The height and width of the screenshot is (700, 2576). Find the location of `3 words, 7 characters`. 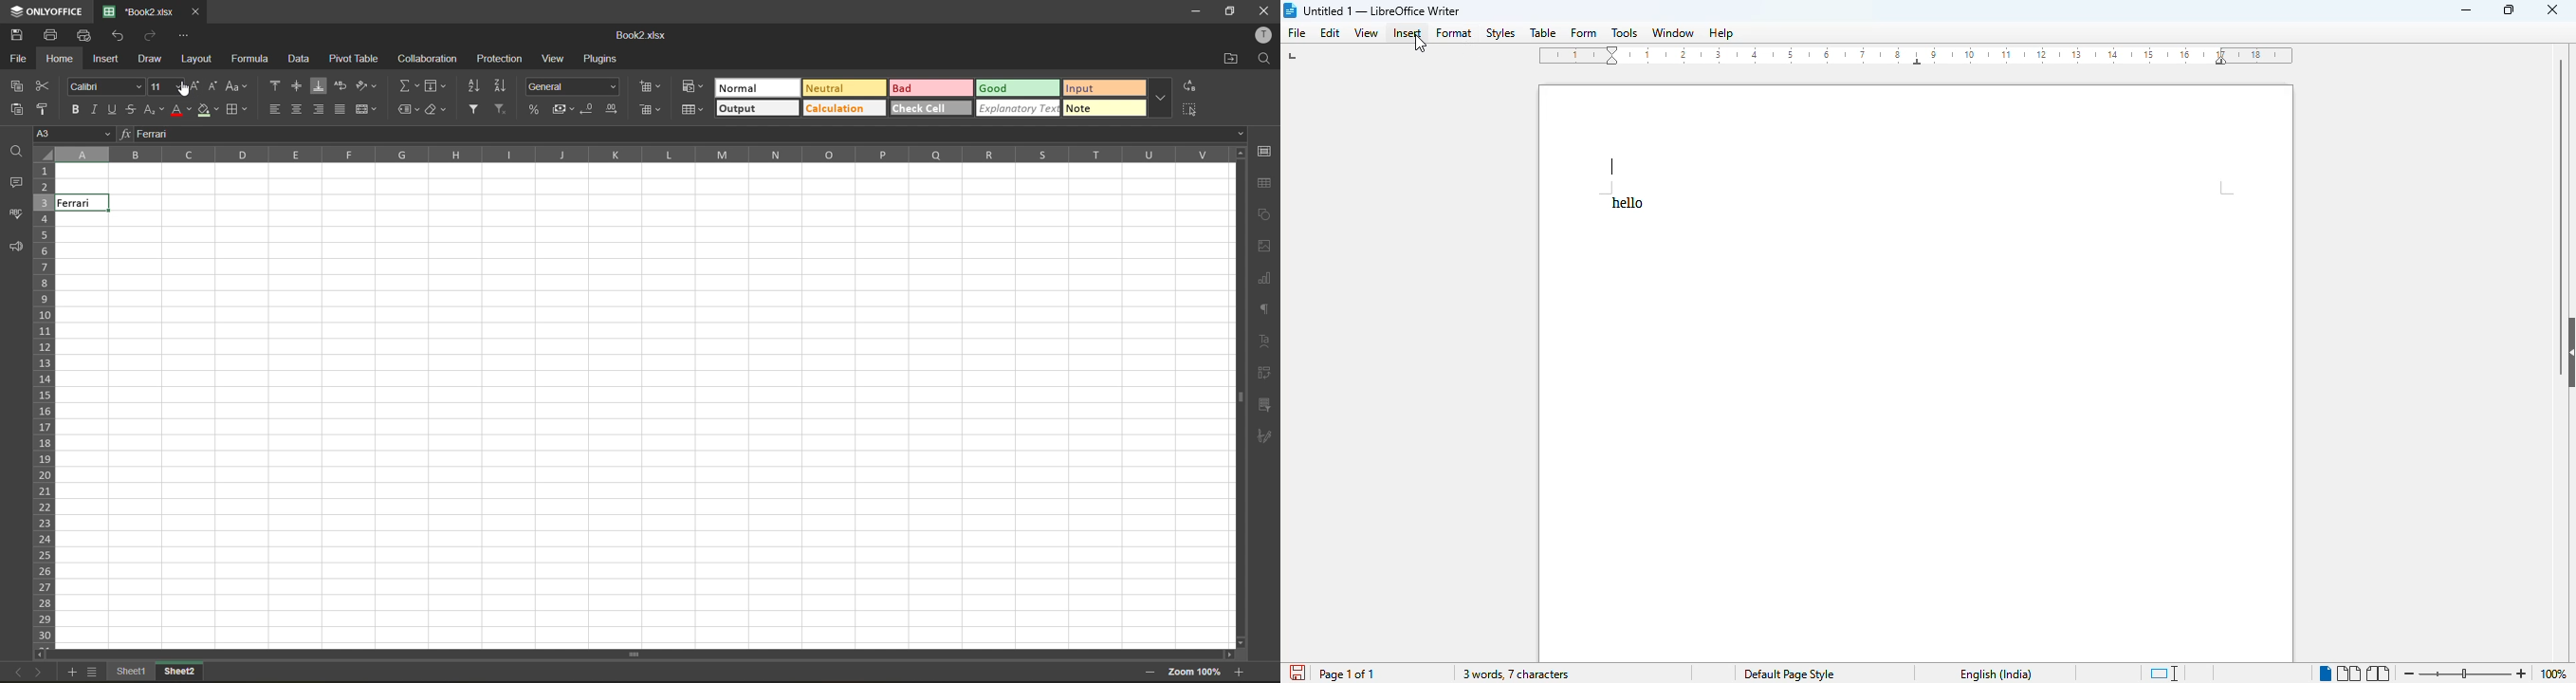

3 words, 7 characters is located at coordinates (1519, 674).